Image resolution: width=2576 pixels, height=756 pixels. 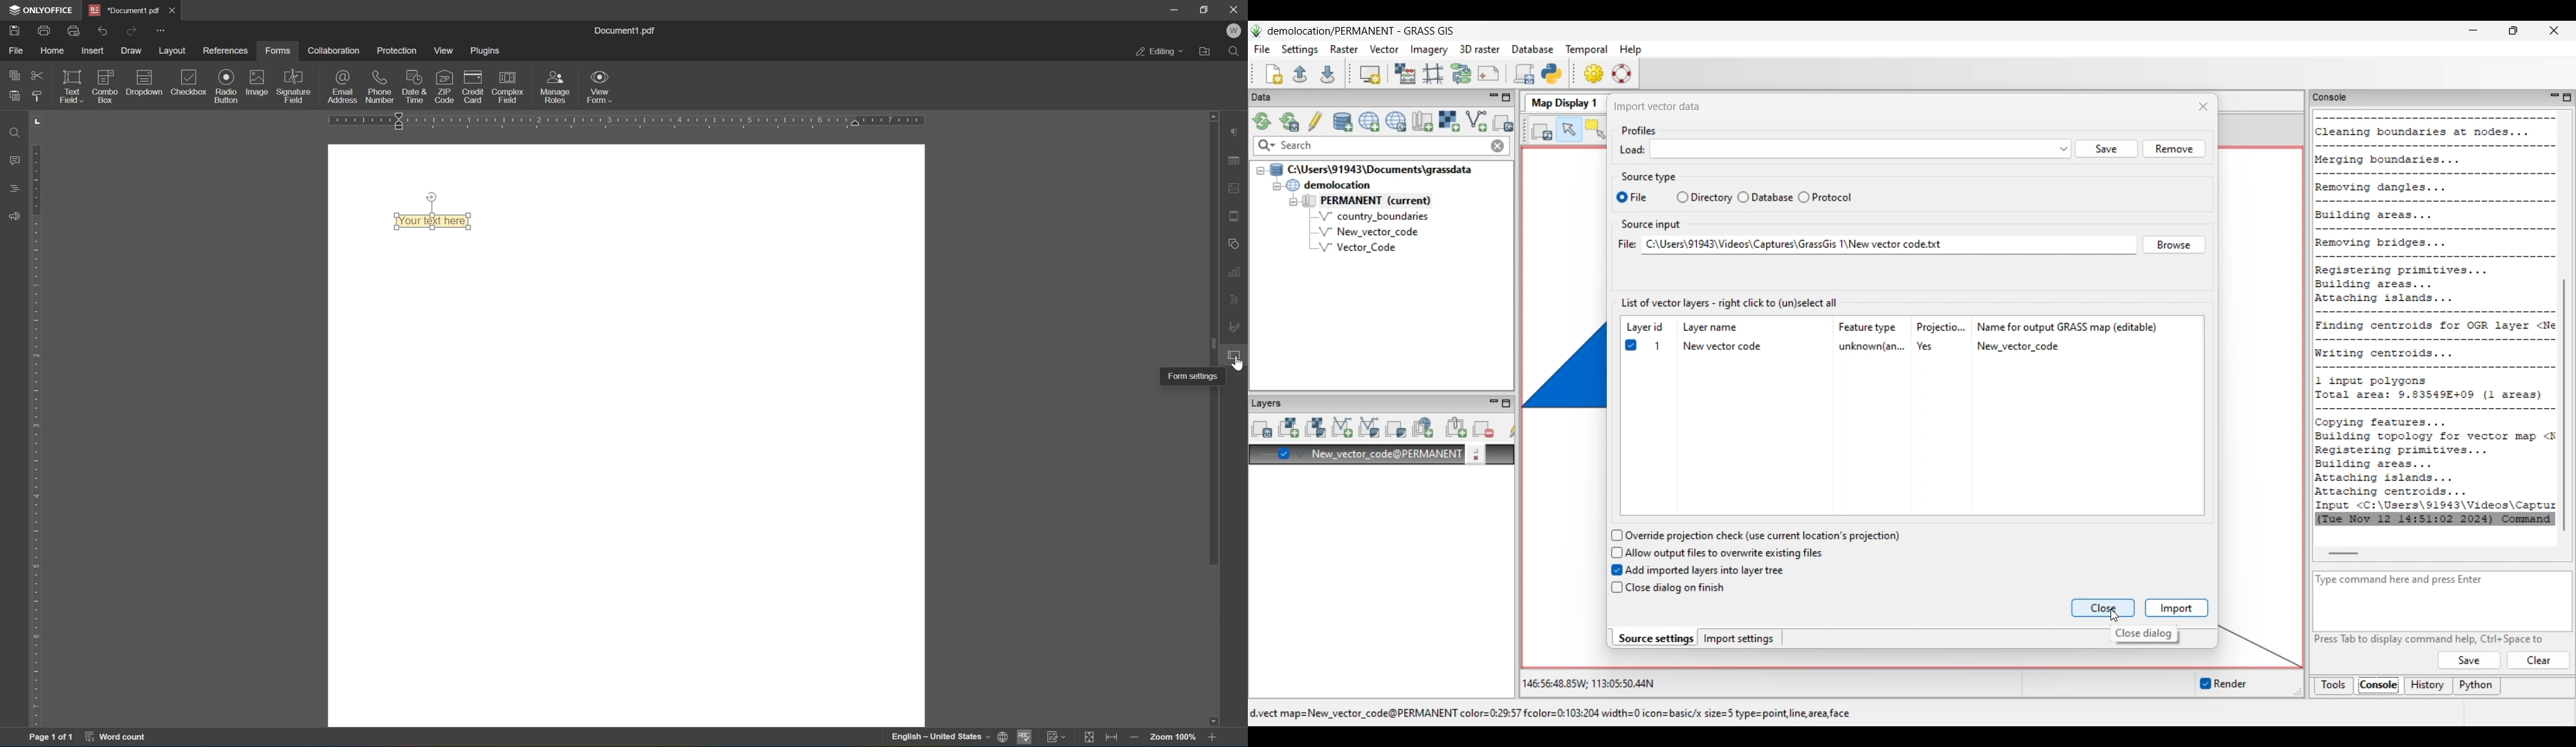 I want to click on header and footer settings, so click(x=1238, y=216).